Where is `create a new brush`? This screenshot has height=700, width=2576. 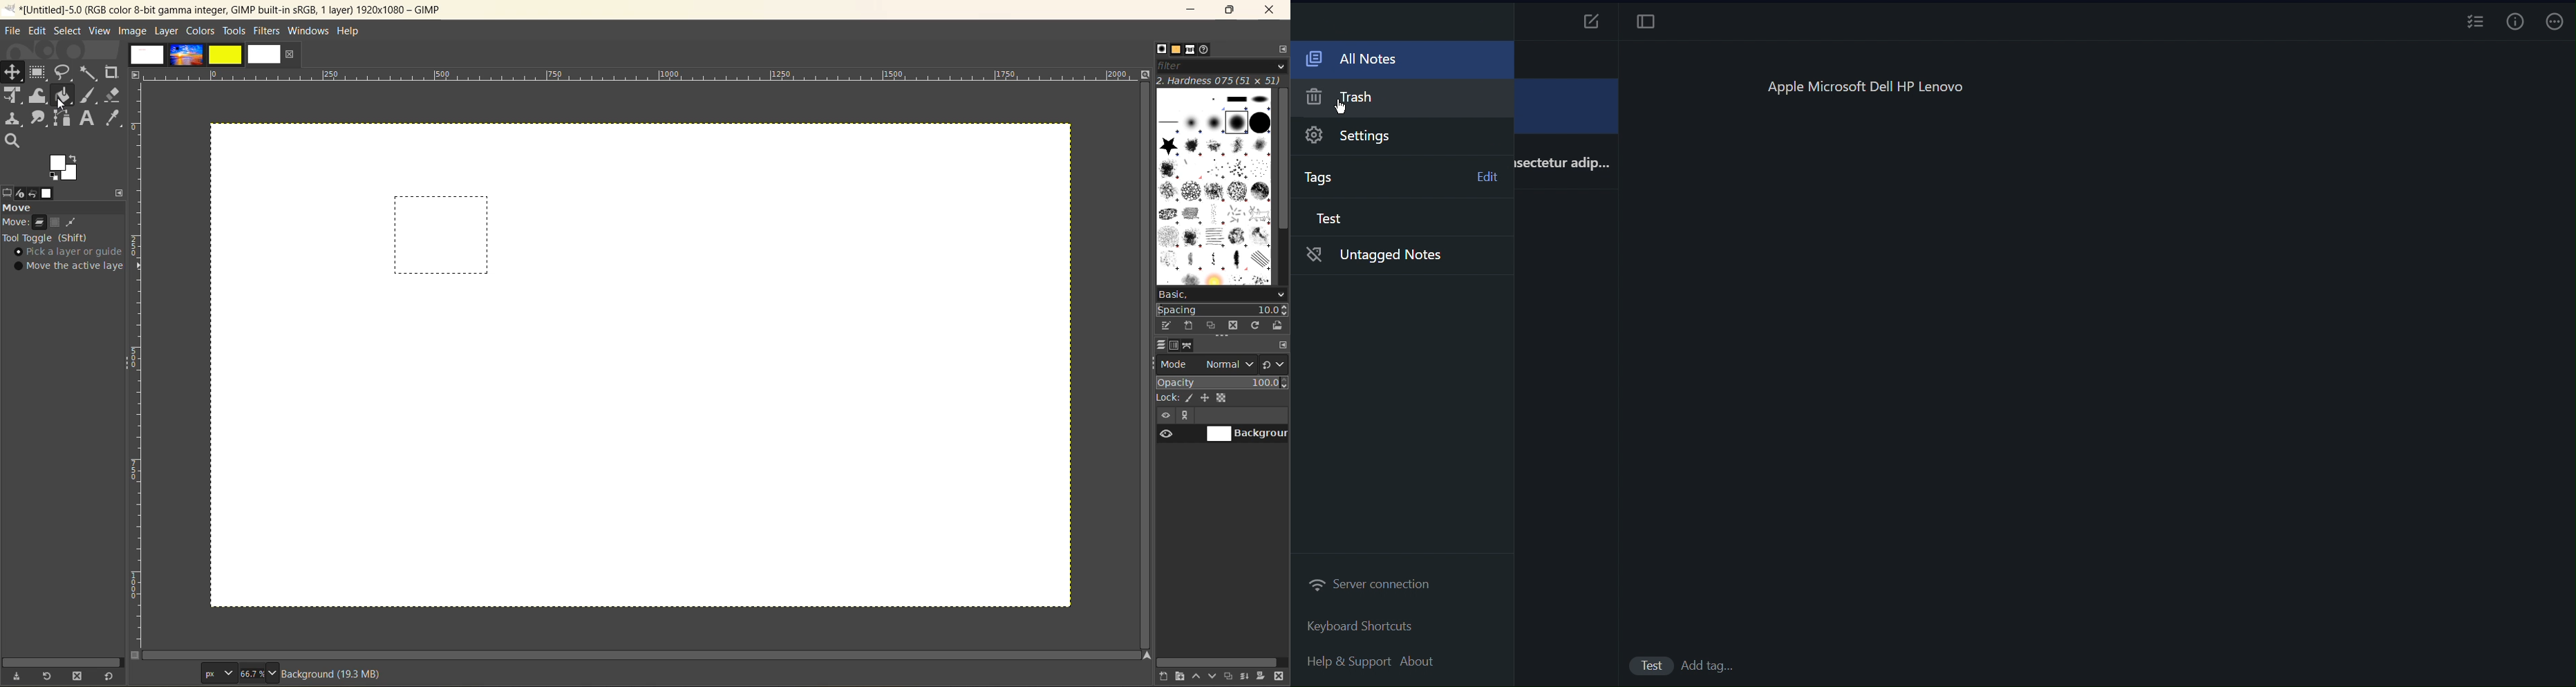 create a new brush is located at coordinates (1191, 325).